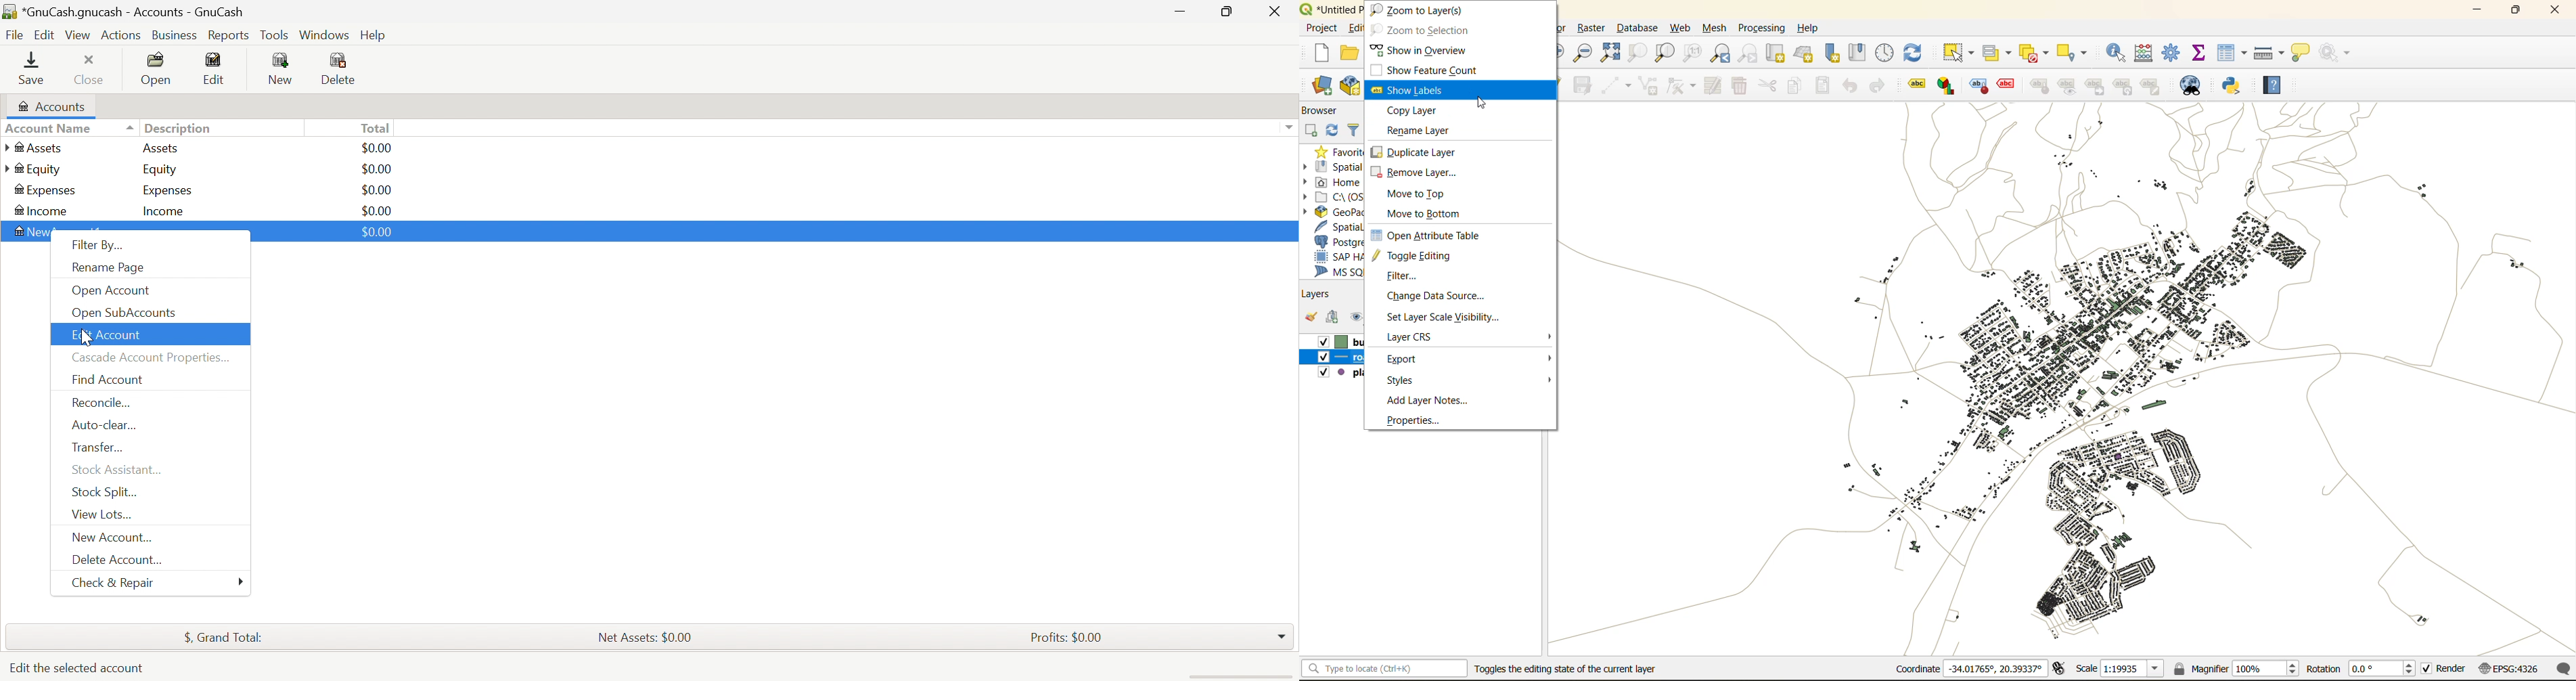 The image size is (2576, 700). What do you see at coordinates (1412, 92) in the screenshot?
I see `show labels` at bounding box center [1412, 92].